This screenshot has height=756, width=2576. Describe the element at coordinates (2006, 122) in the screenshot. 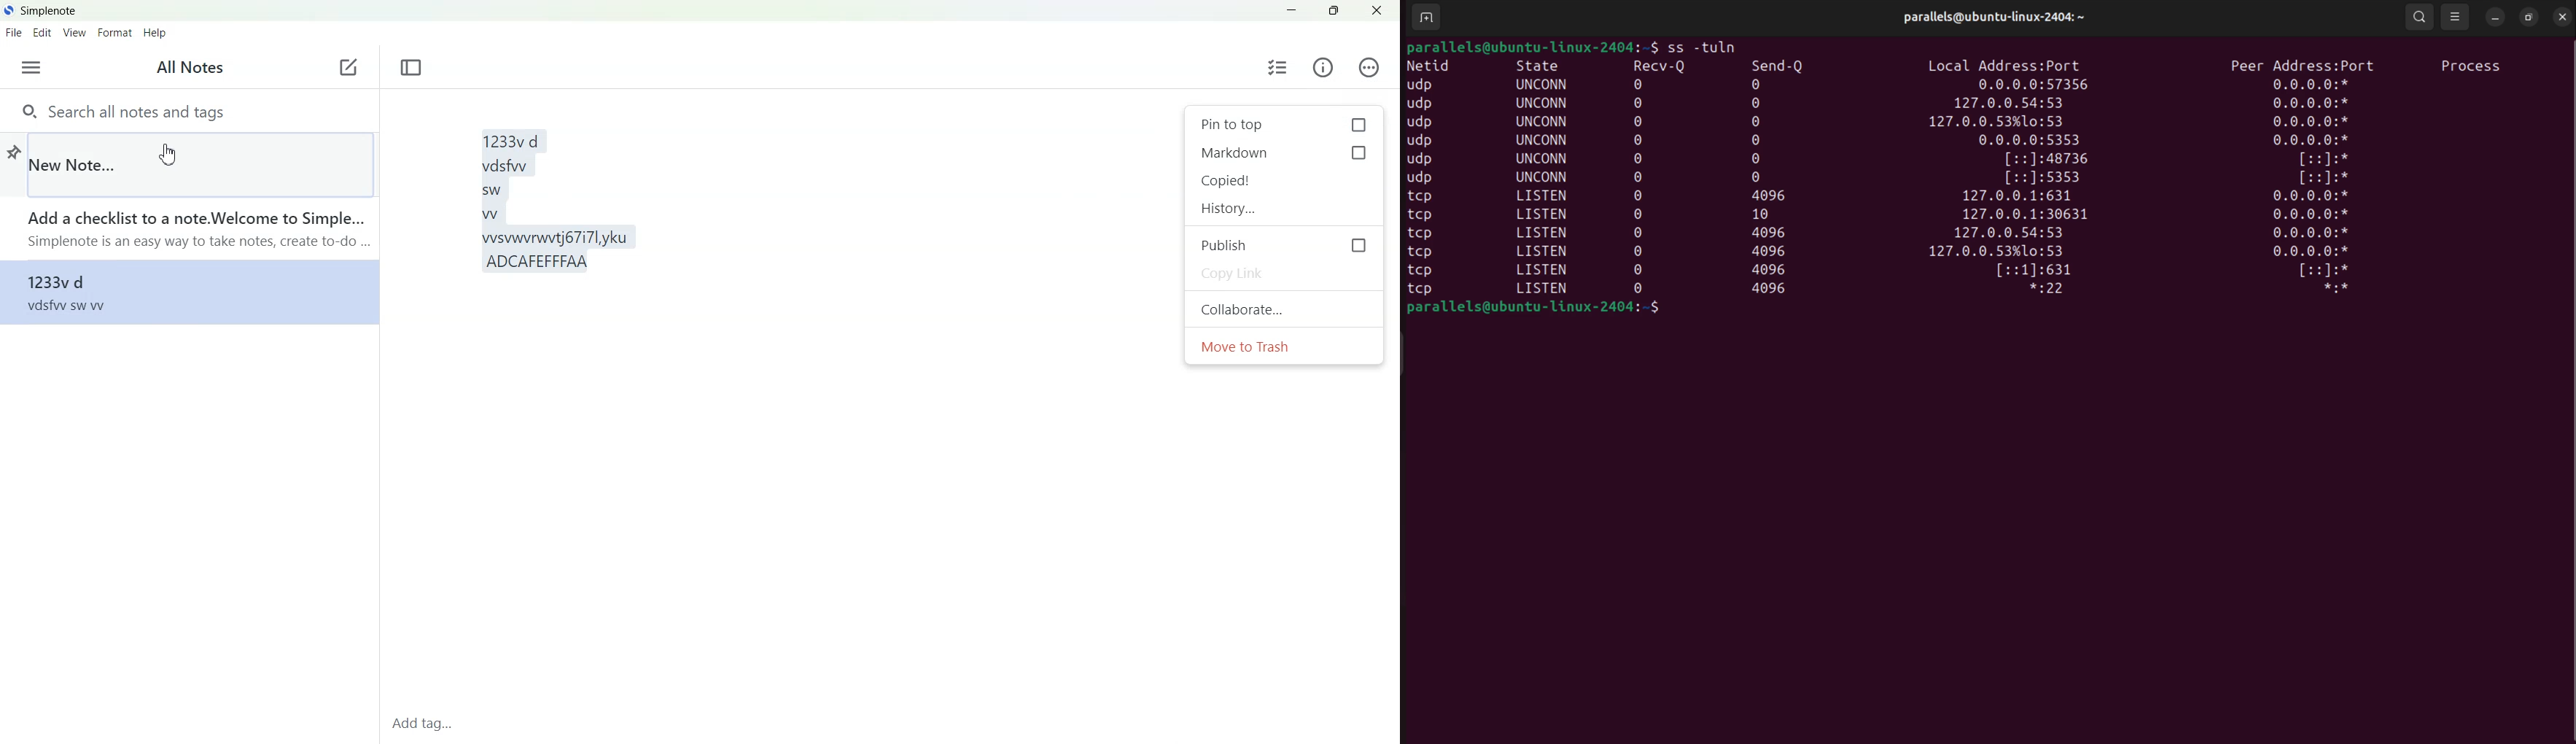

I see `127..0.0.0` at that location.